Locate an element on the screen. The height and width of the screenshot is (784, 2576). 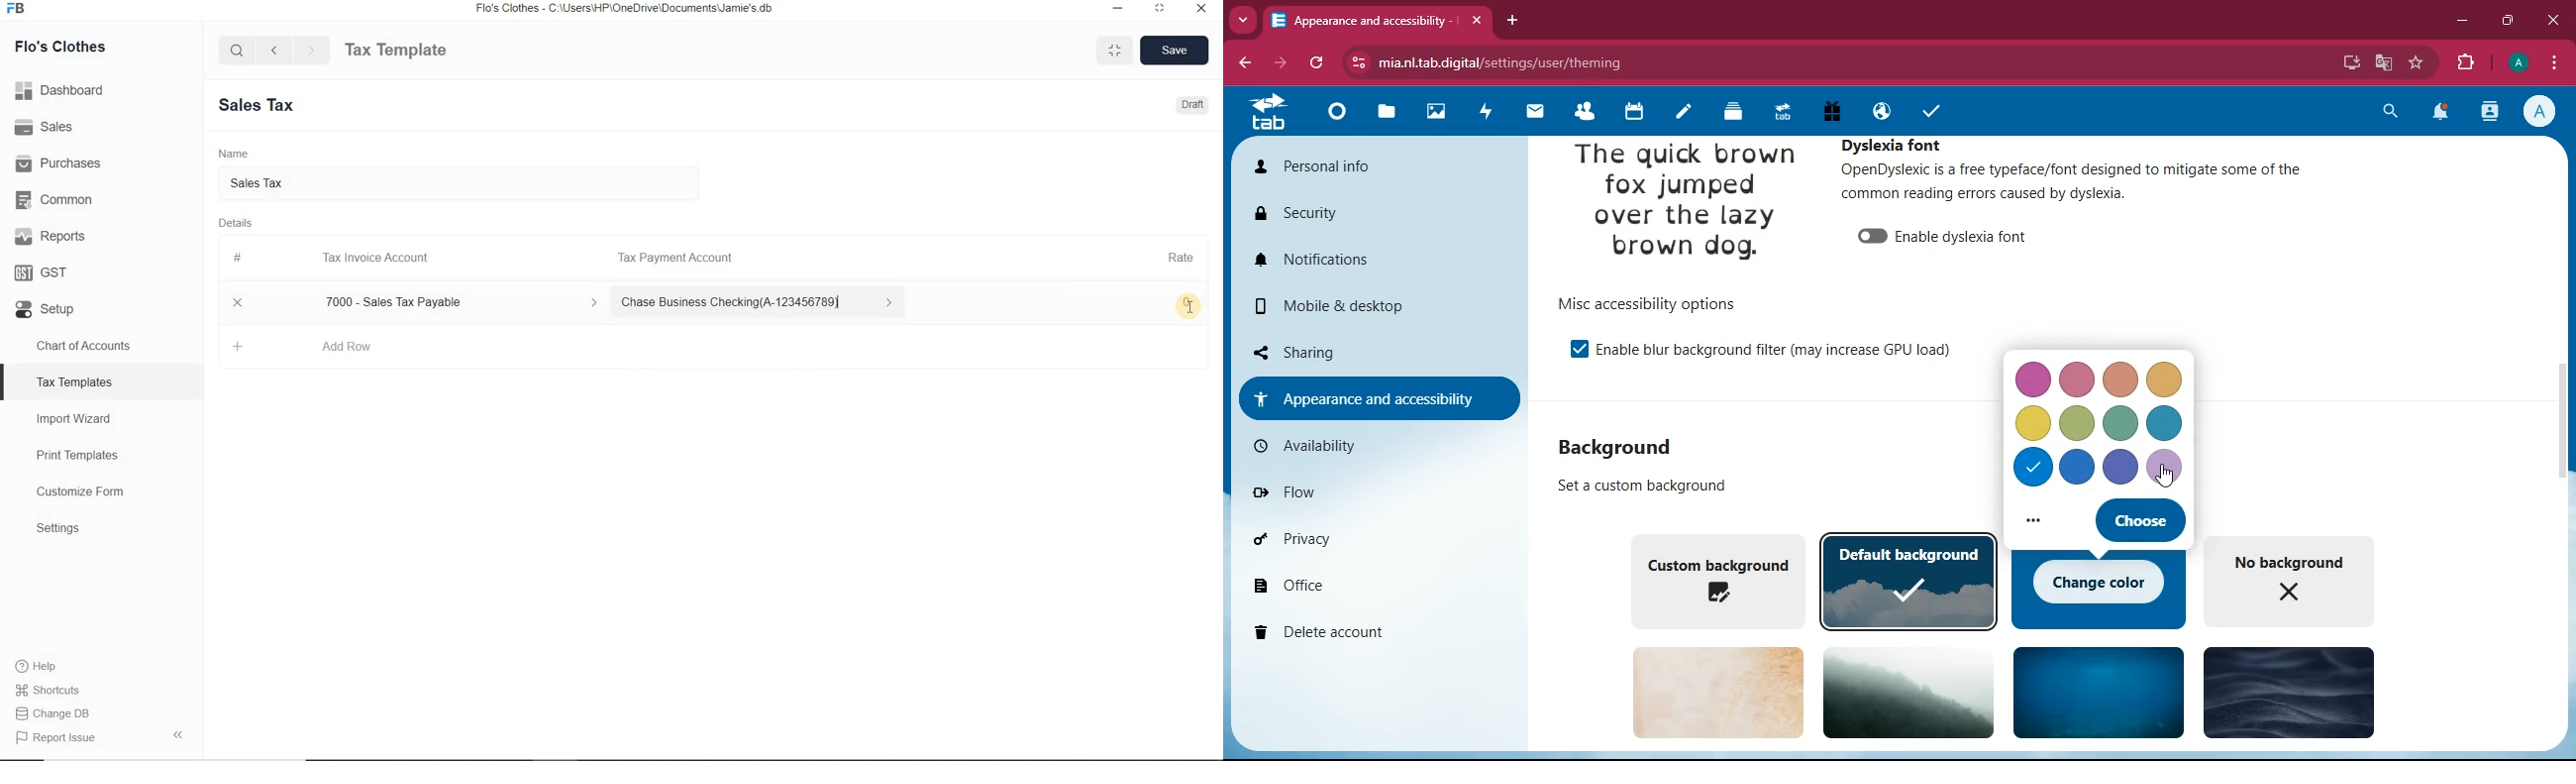
availability is located at coordinates (1328, 446).